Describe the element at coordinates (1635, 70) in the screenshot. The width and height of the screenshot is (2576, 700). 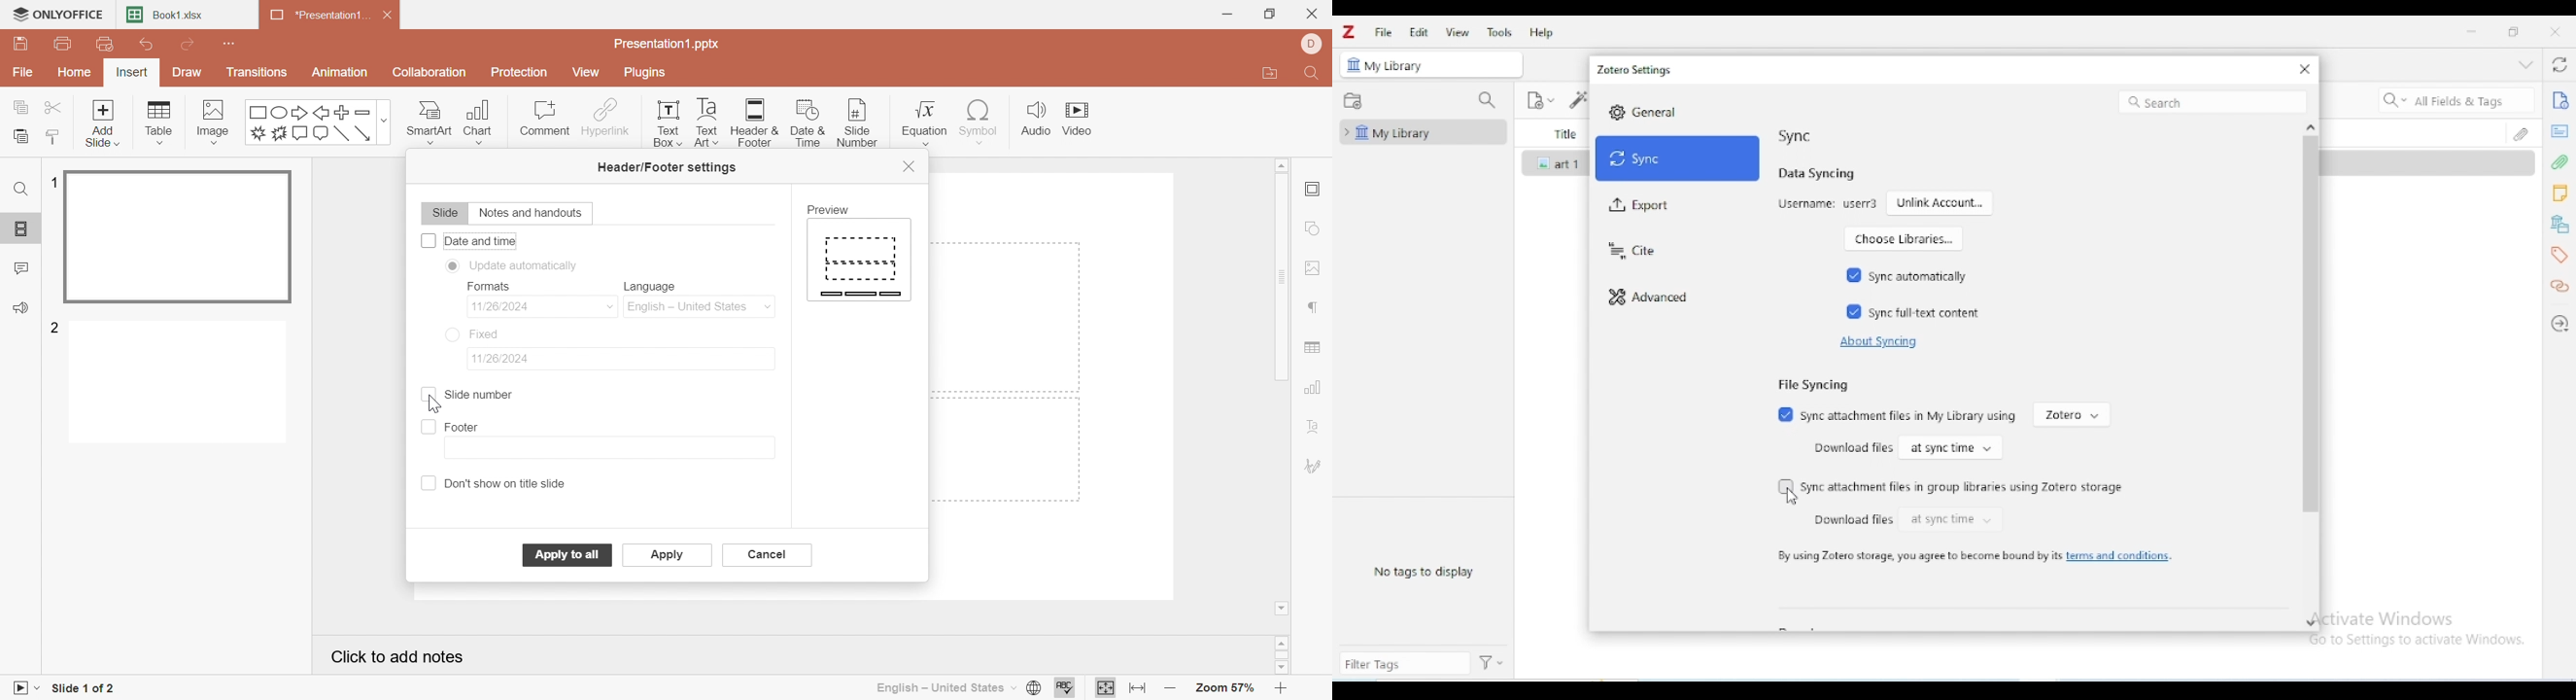
I see `zotero settings` at that location.